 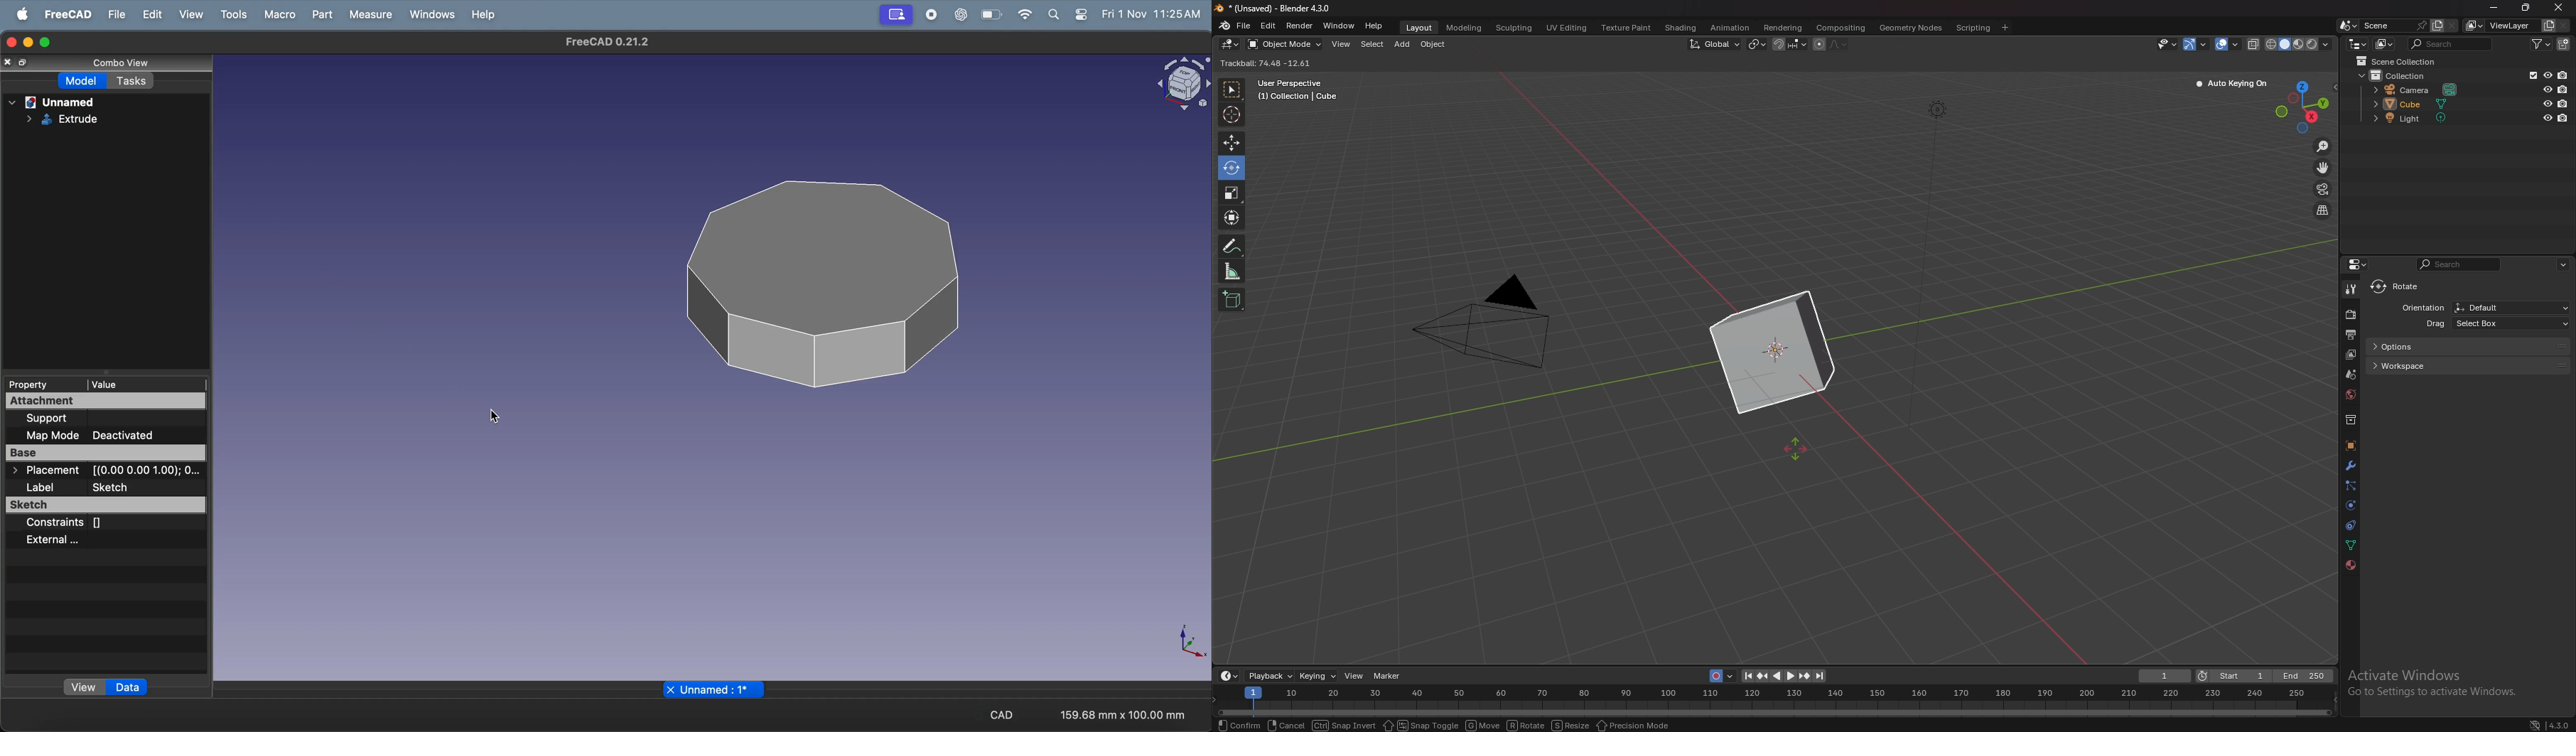 What do you see at coordinates (2351, 355) in the screenshot?
I see `view layer` at bounding box center [2351, 355].